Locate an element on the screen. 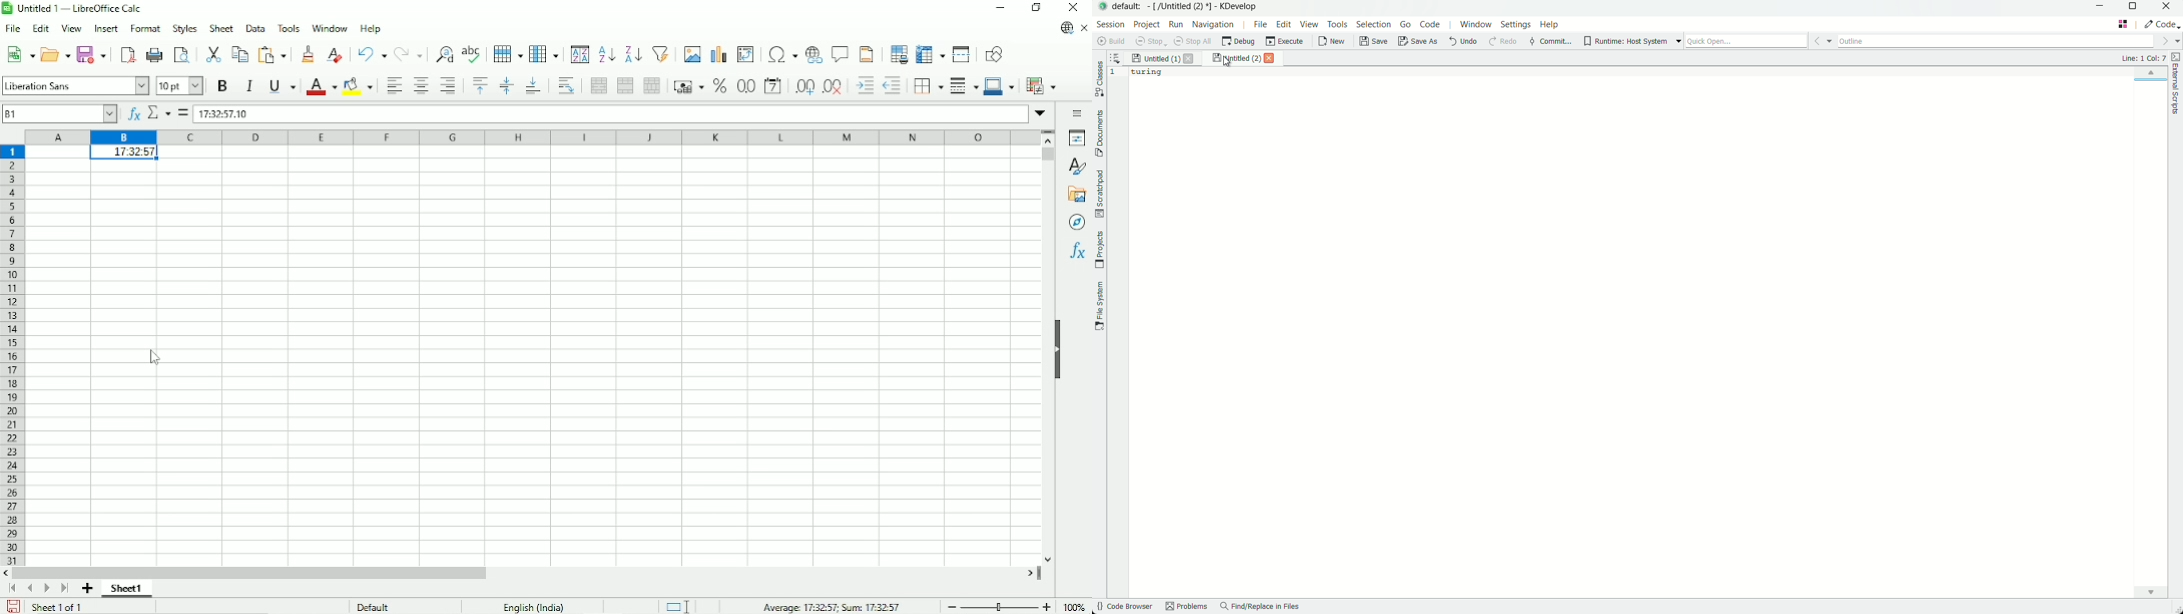  Scroll to next sheet is located at coordinates (46, 589).